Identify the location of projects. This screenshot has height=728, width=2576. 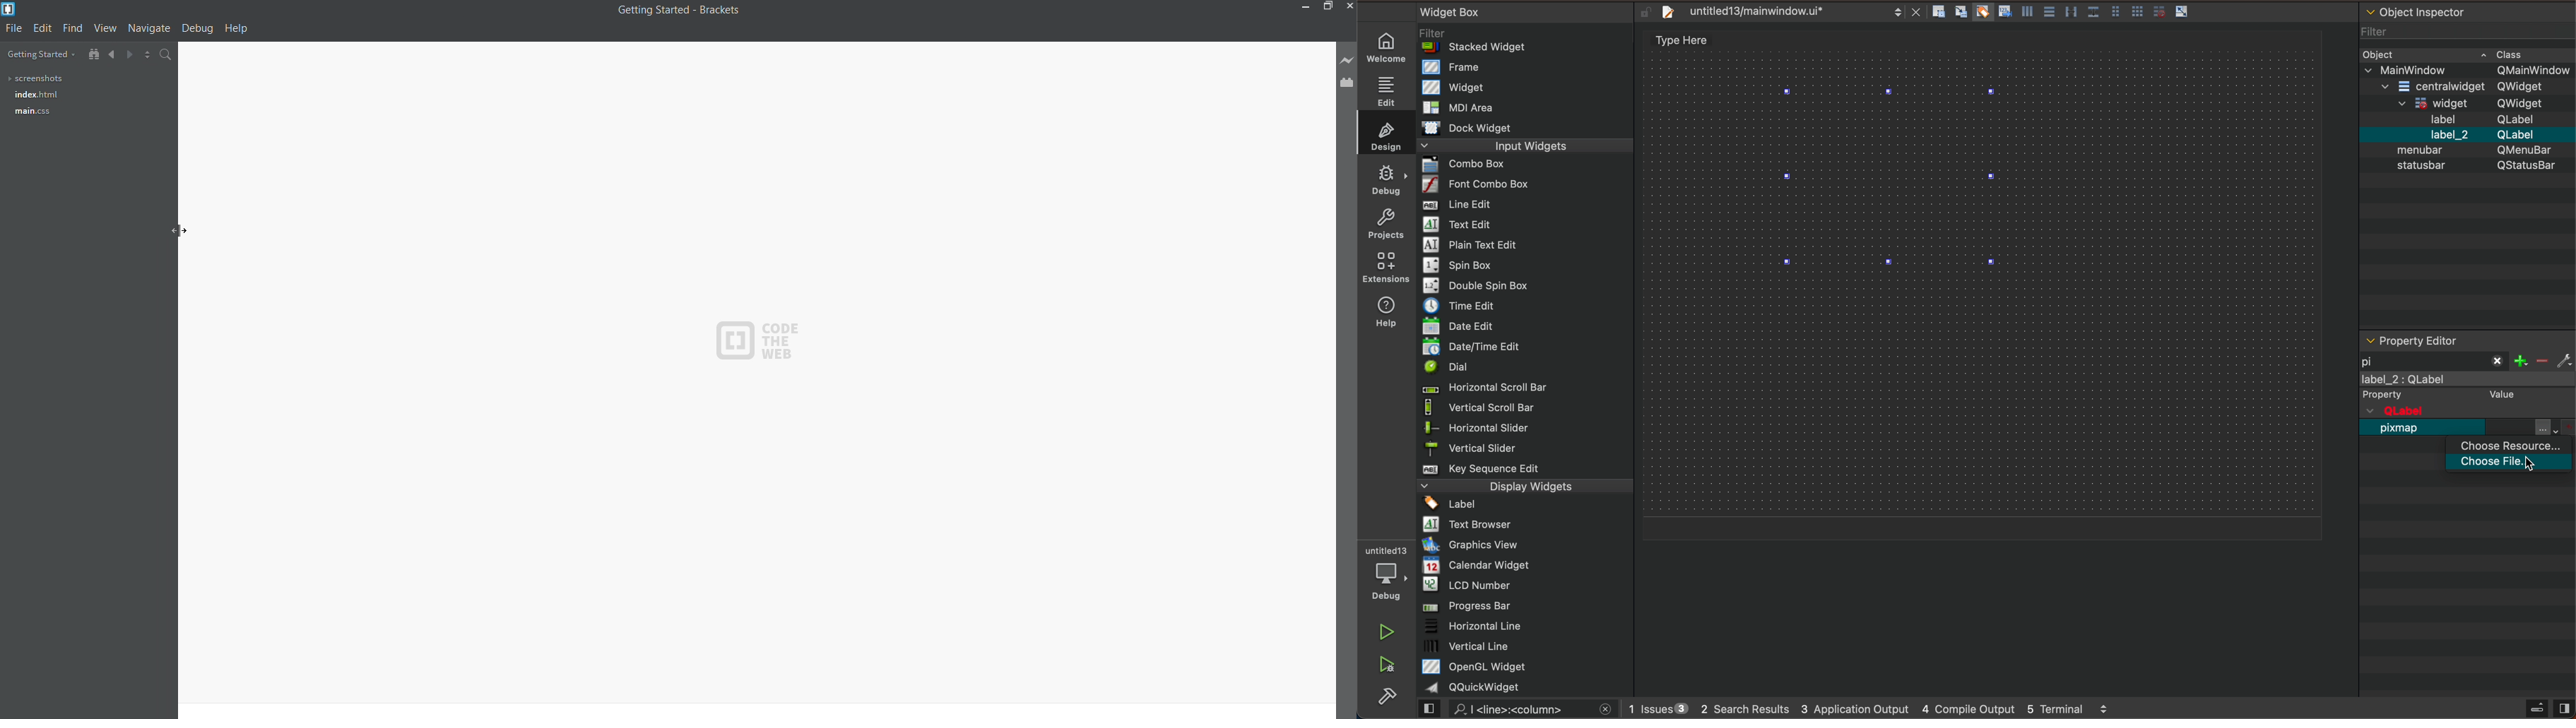
(1385, 222).